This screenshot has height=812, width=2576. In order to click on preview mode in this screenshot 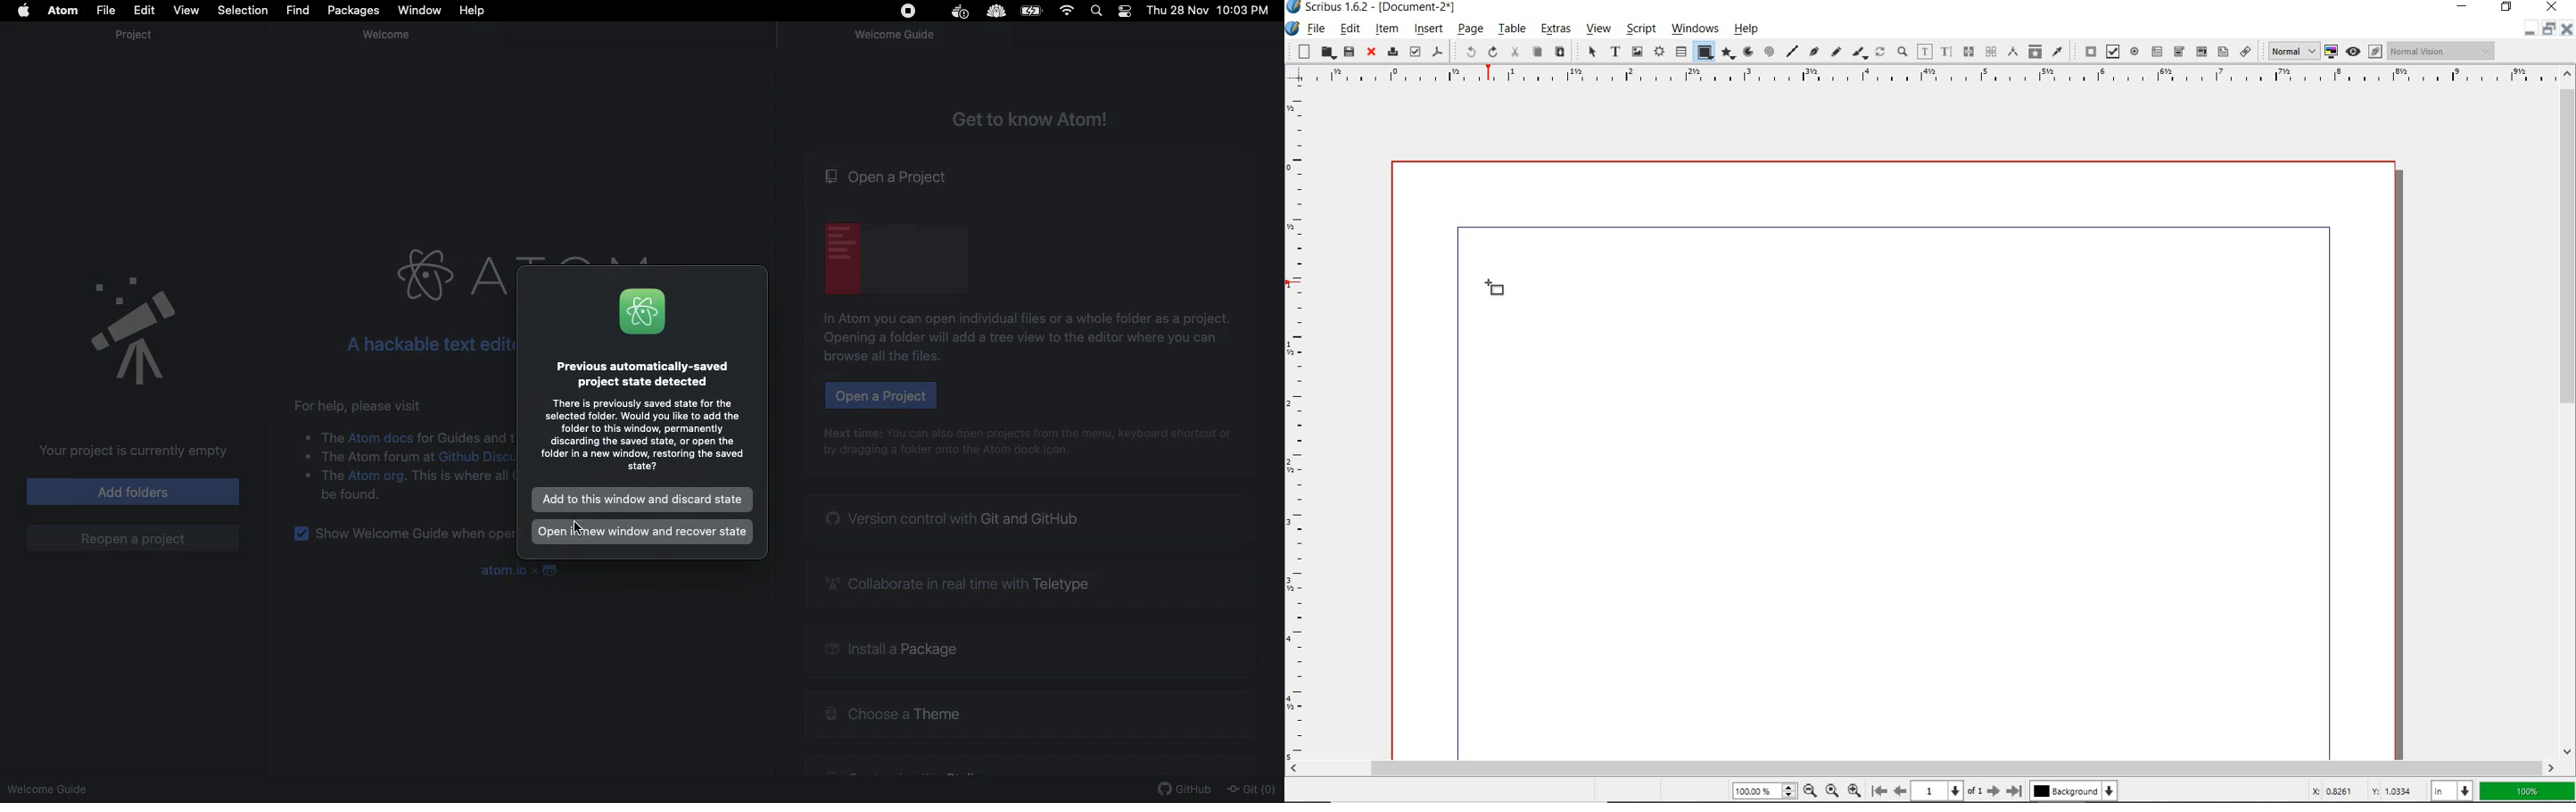, I will do `click(2362, 52)`.